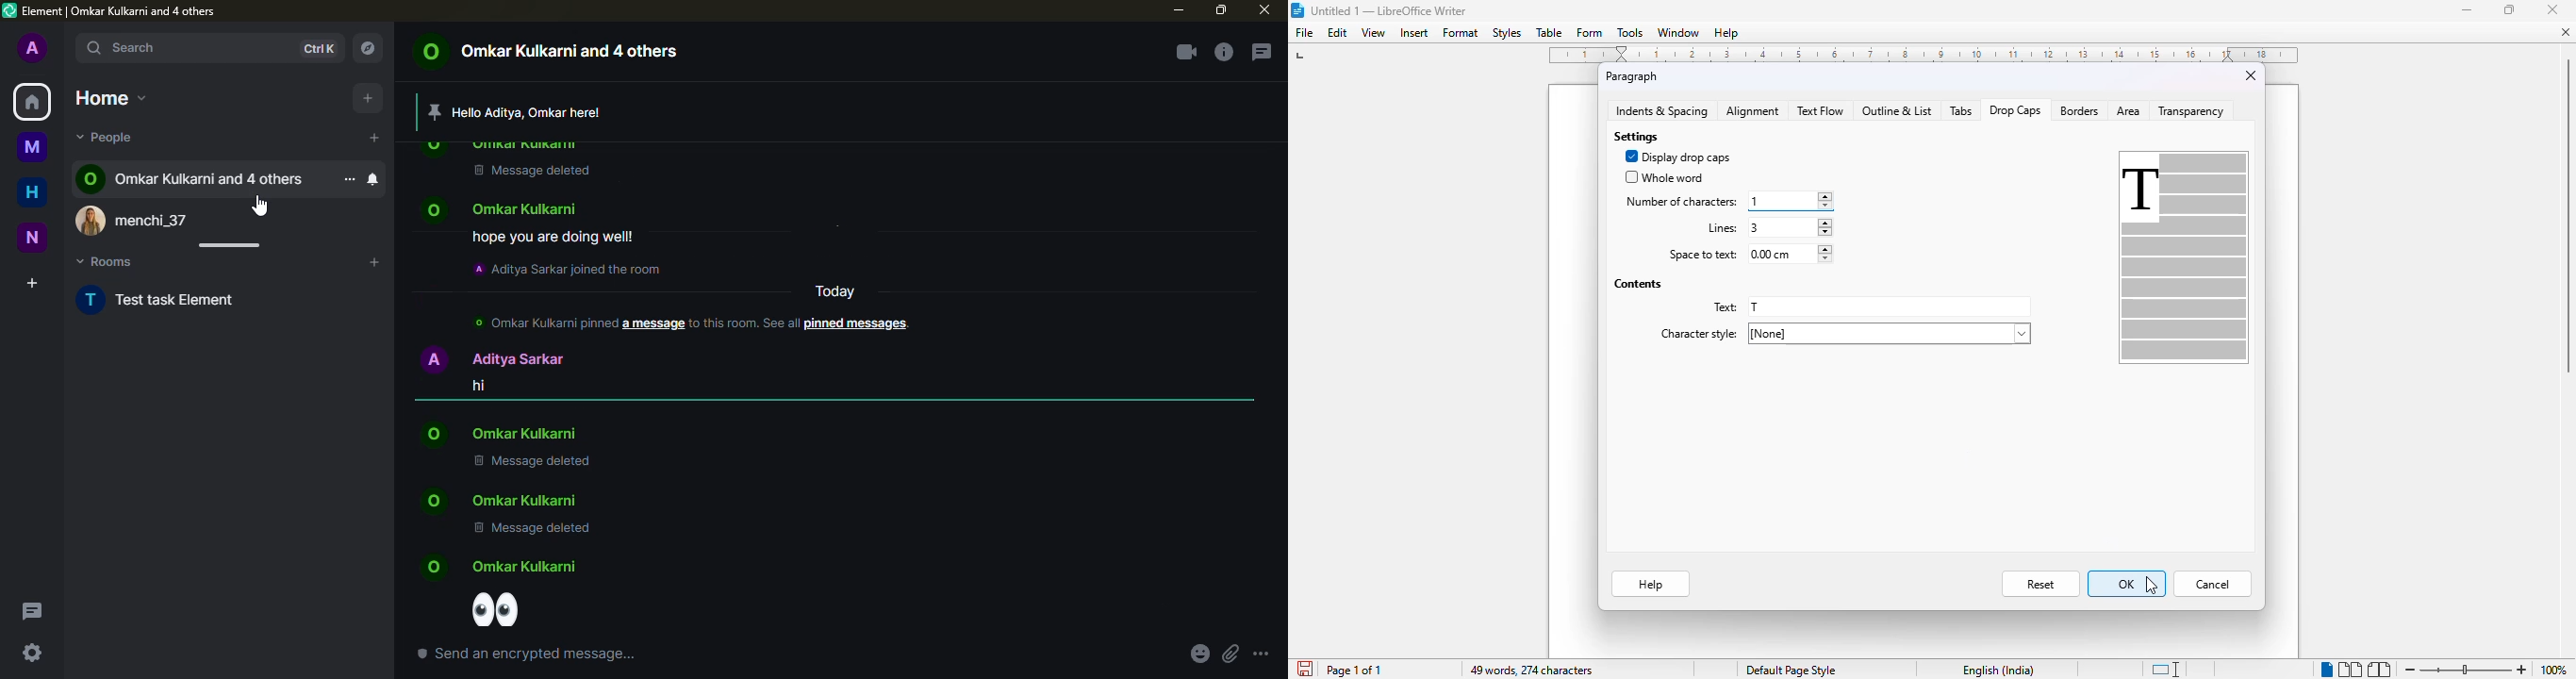  Describe the element at coordinates (145, 217) in the screenshot. I see `menchi_37` at that location.